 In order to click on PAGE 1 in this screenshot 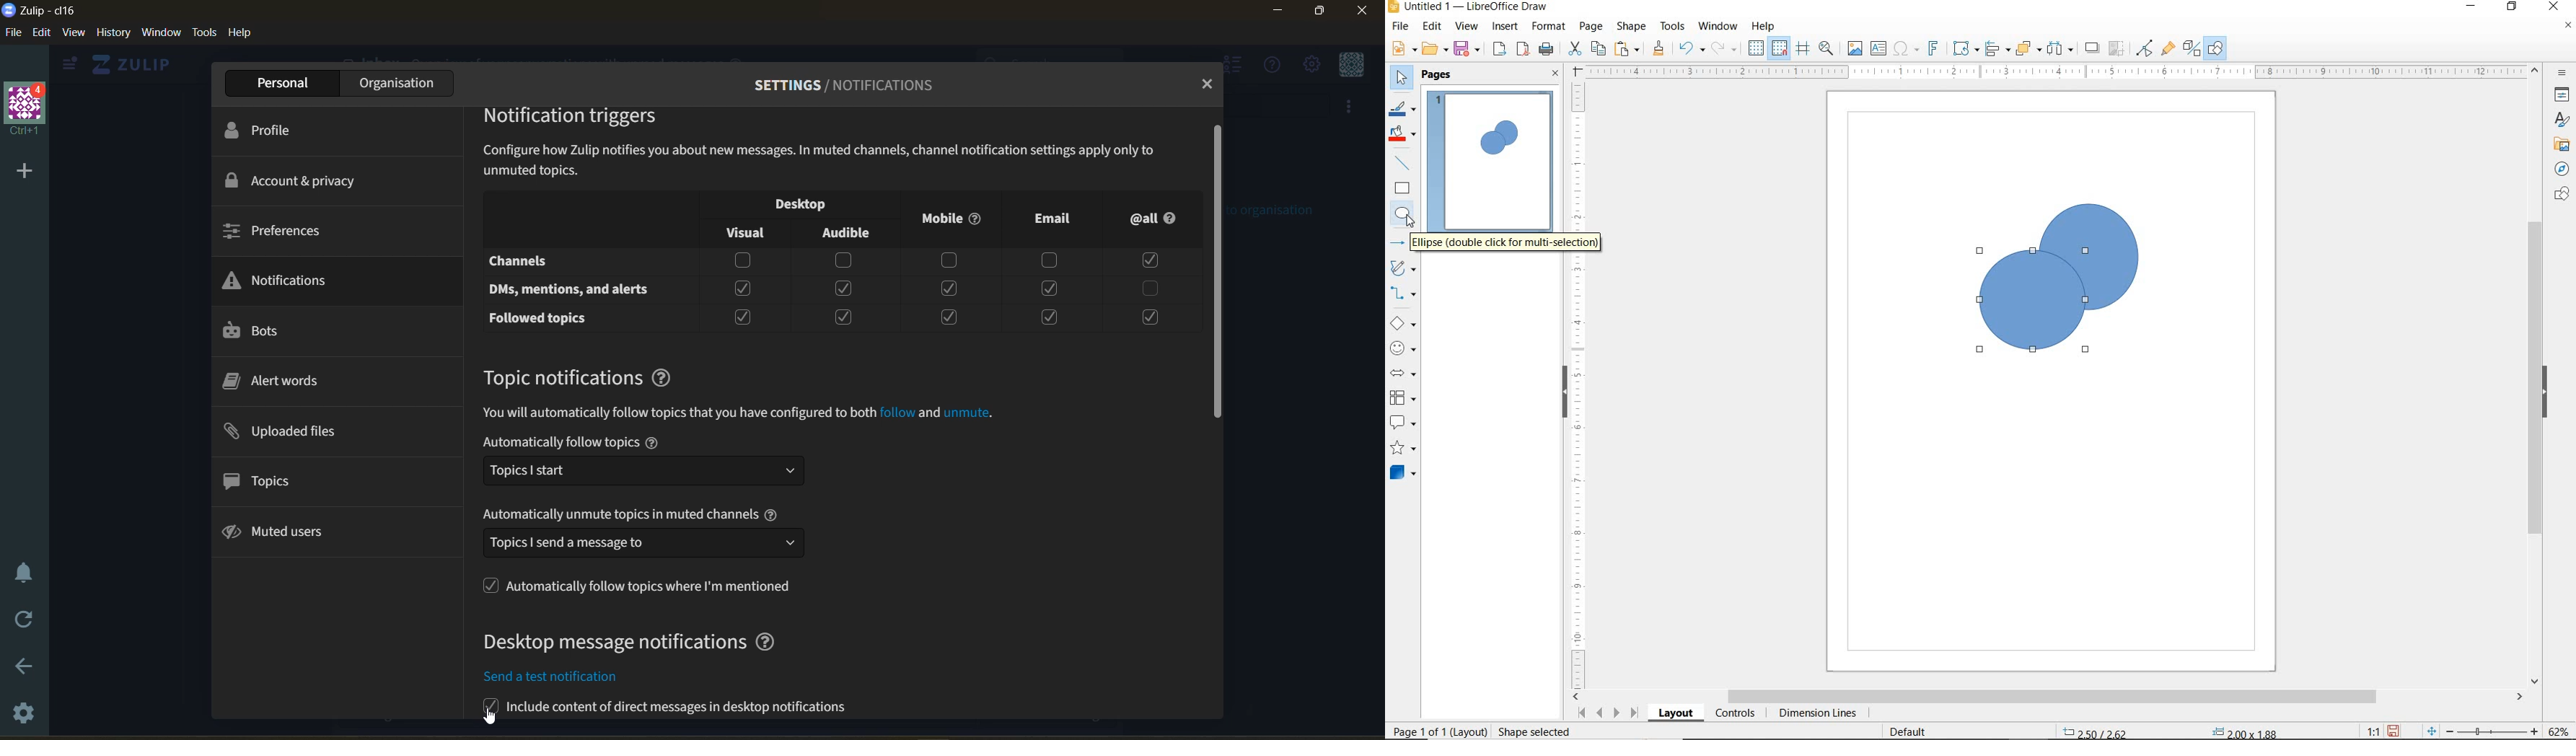, I will do `click(1491, 166)`.